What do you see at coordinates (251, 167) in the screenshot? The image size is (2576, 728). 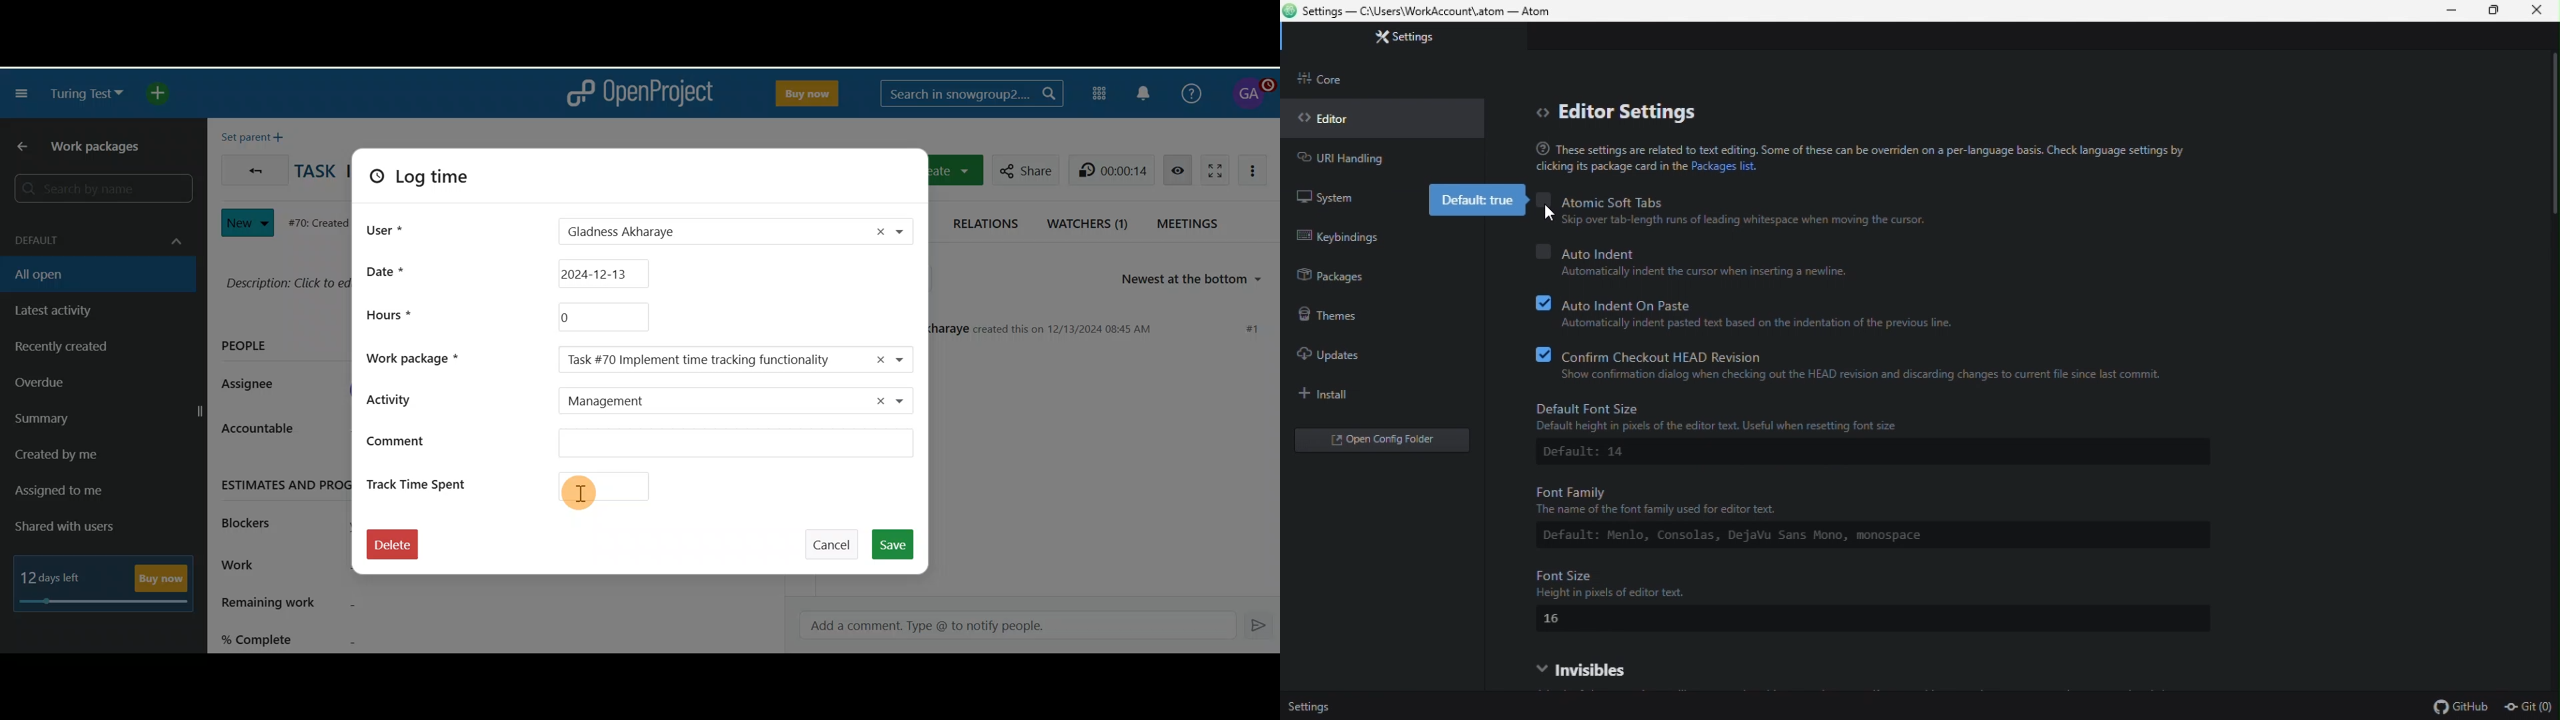 I see `Back` at bounding box center [251, 167].